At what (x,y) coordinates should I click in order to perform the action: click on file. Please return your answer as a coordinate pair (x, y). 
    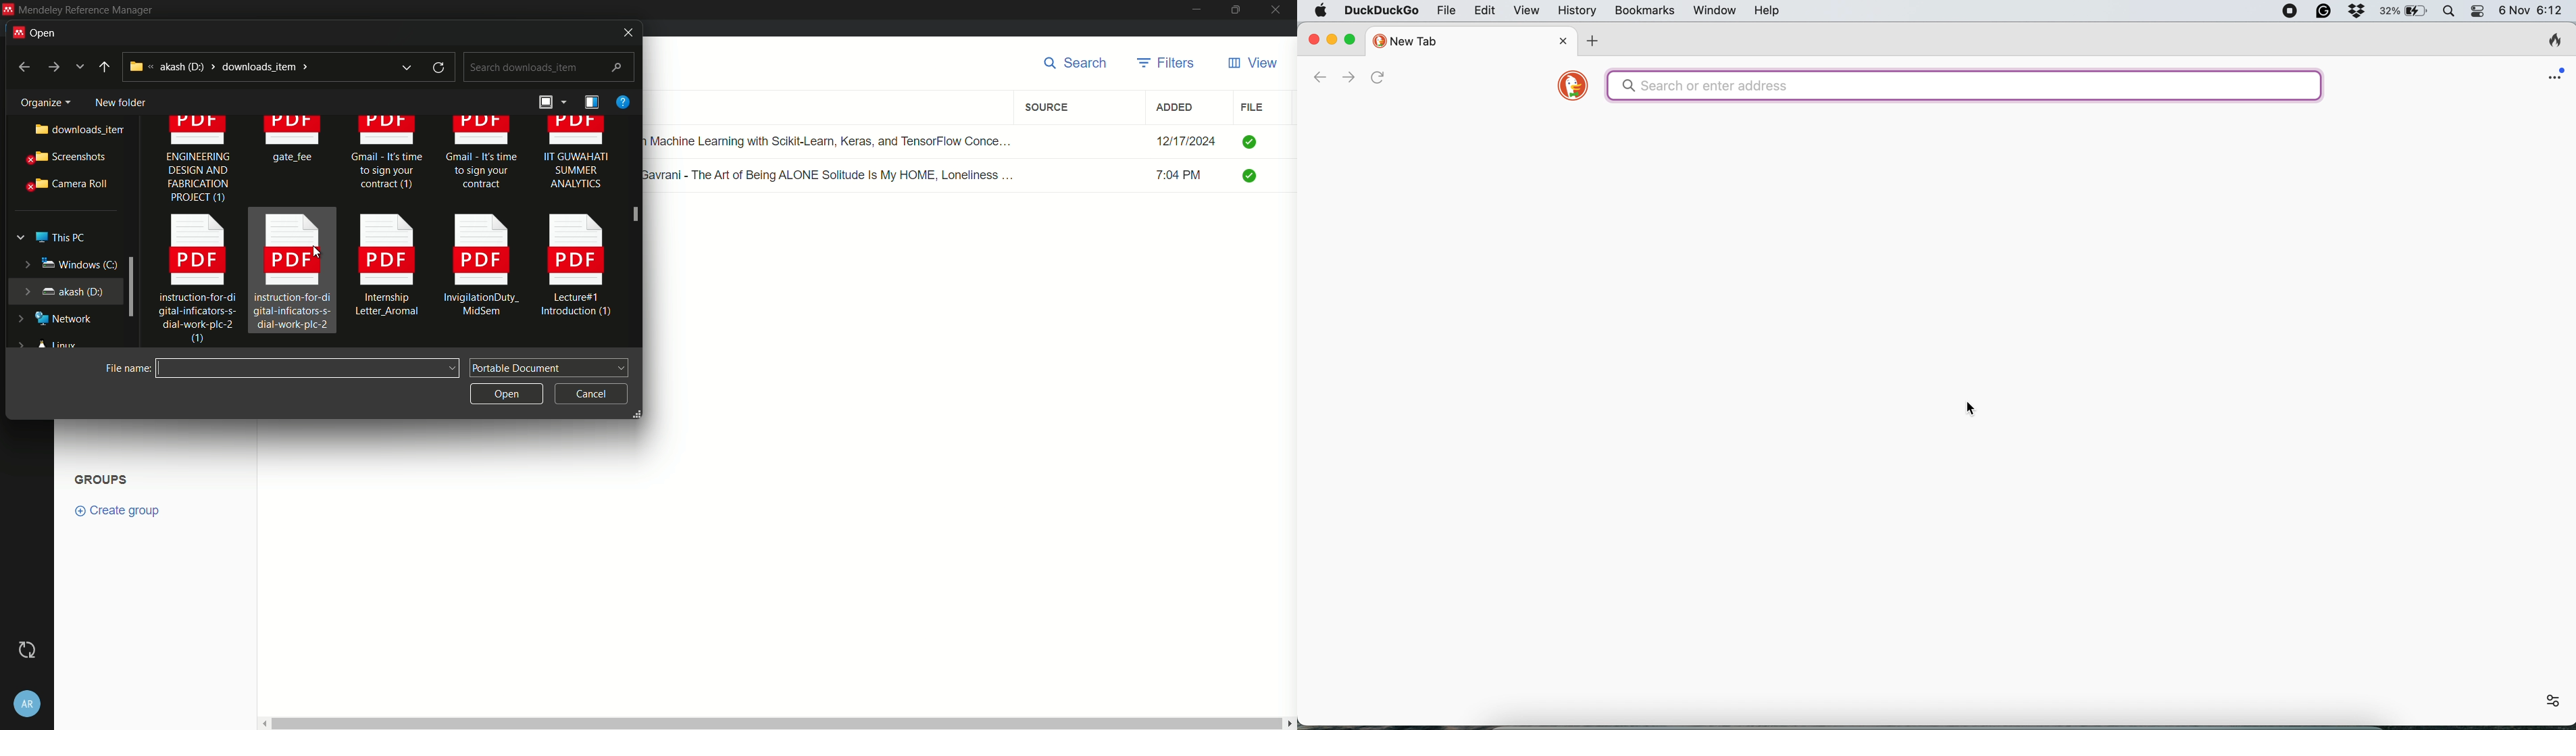
    Looking at the image, I should click on (1252, 107).